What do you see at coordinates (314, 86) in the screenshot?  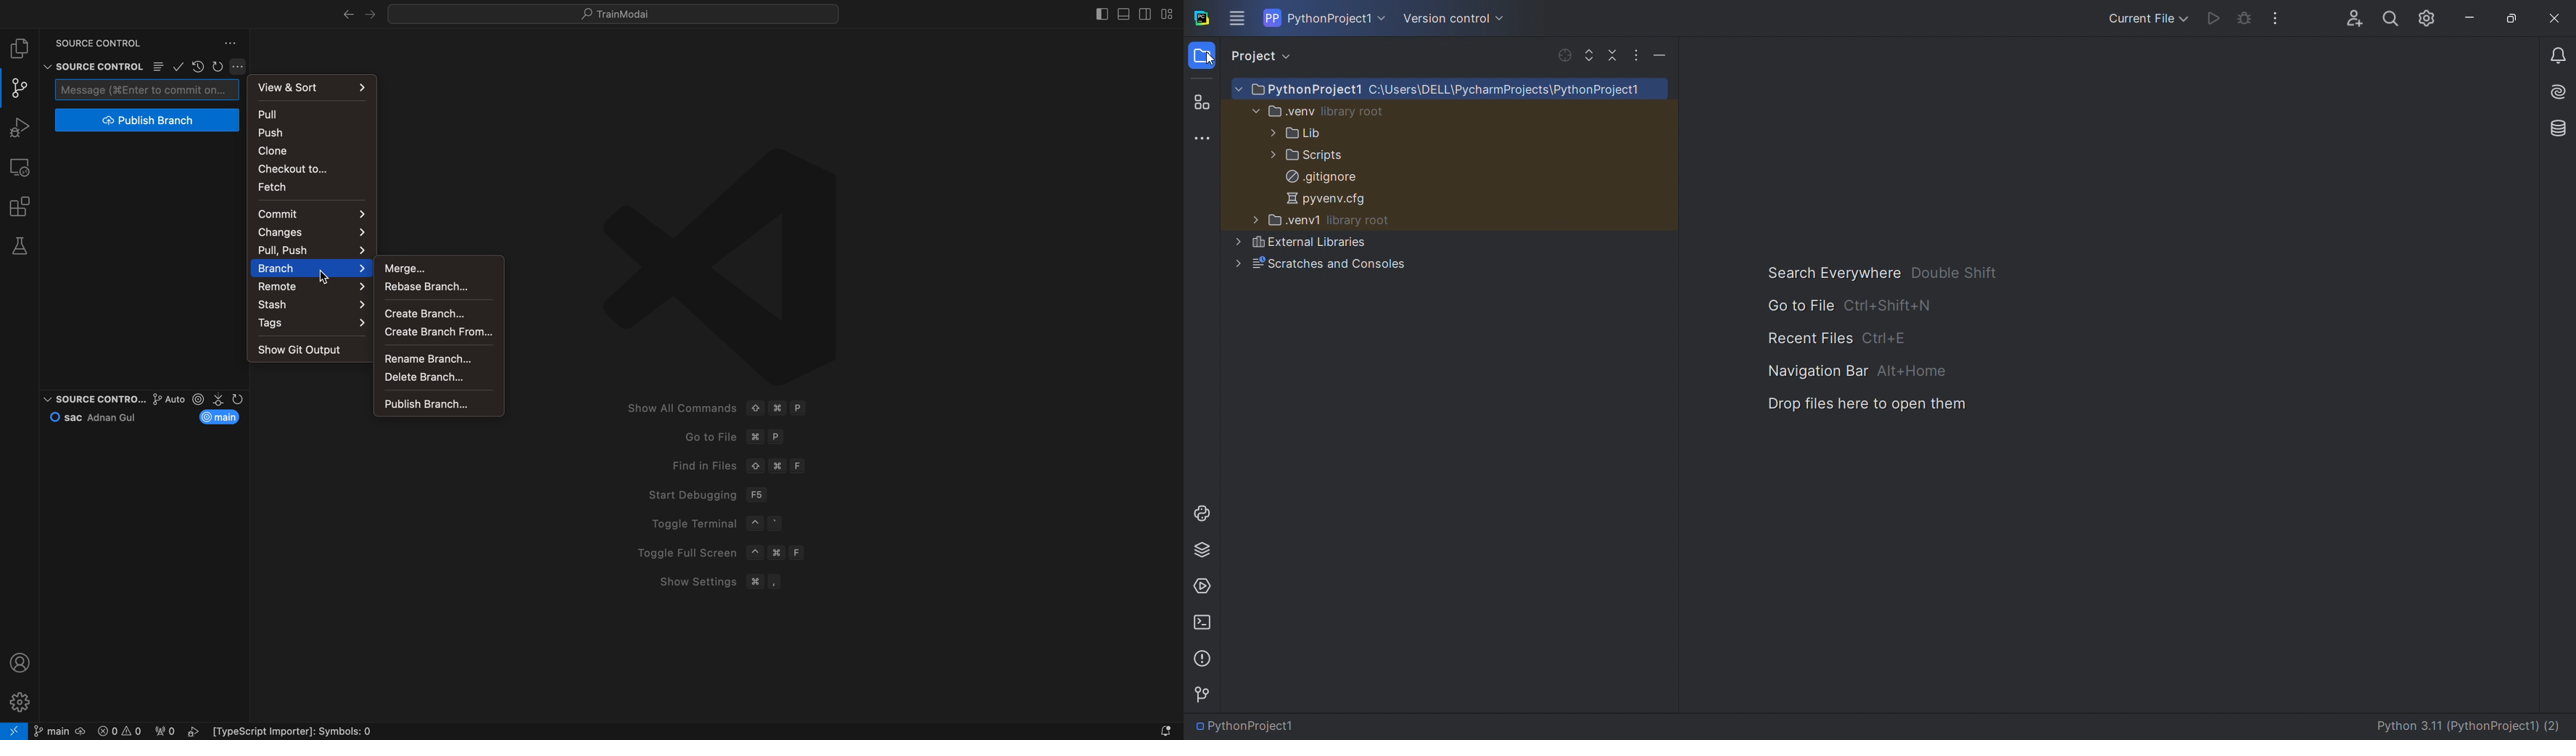 I see `view` at bounding box center [314, 86].